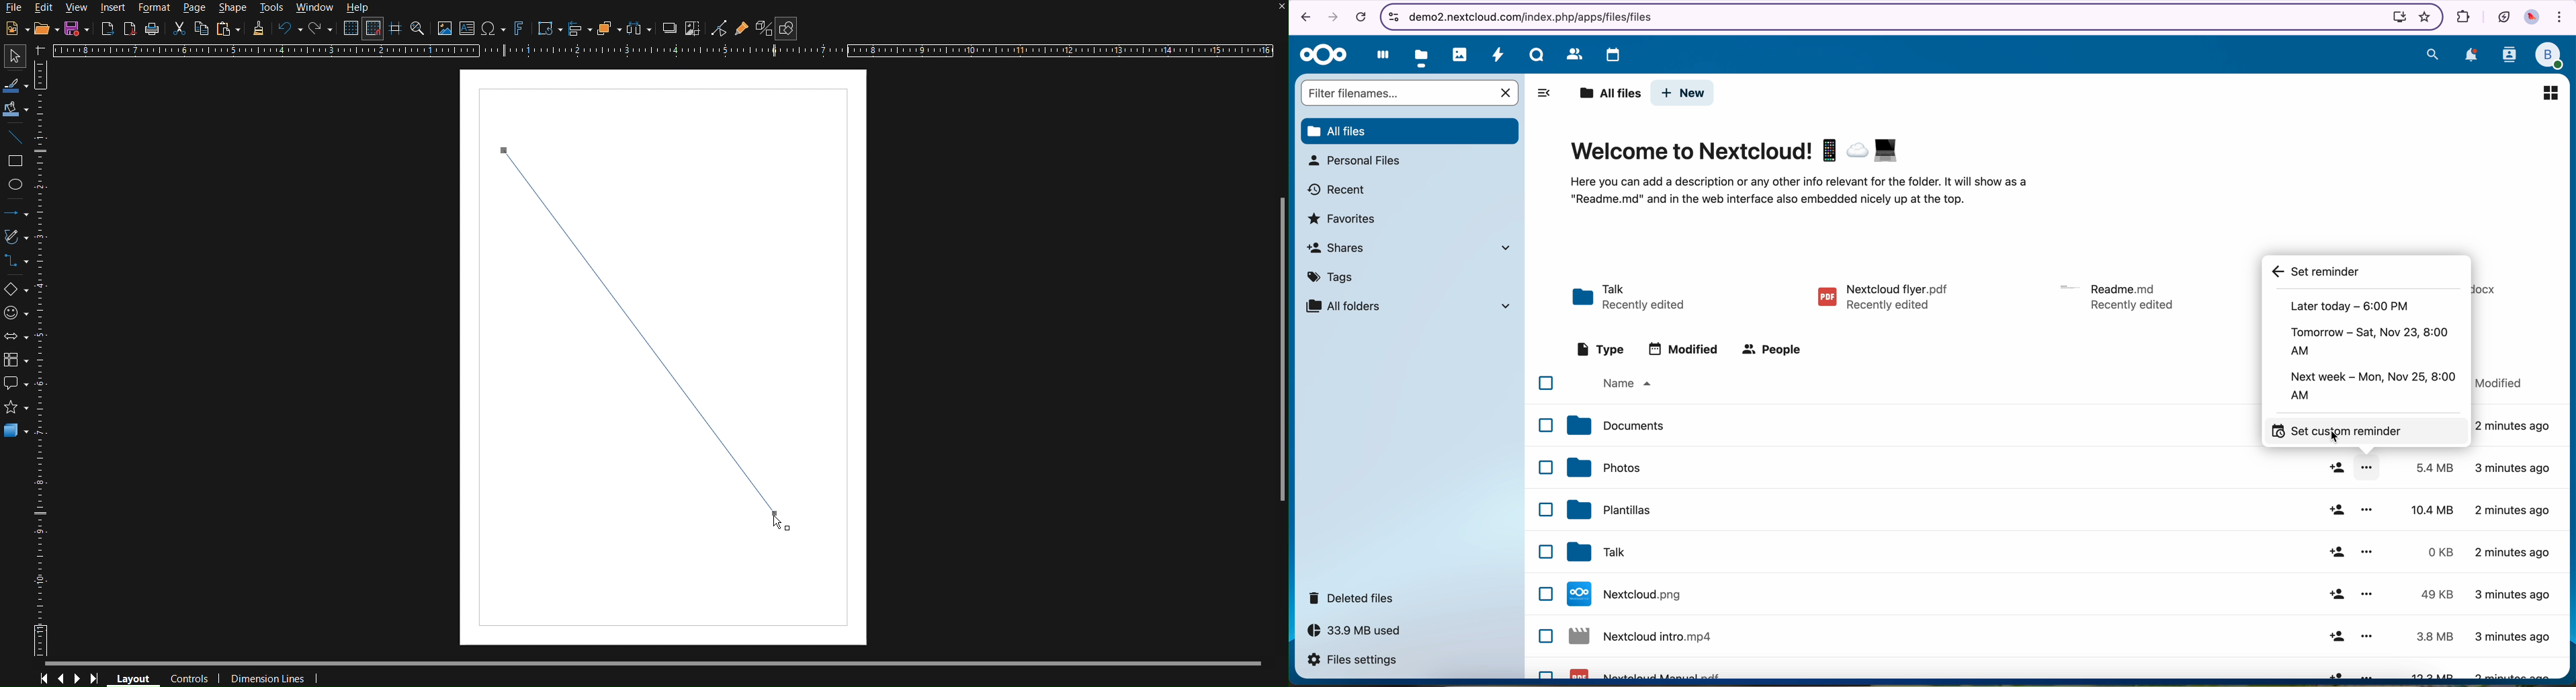 The width and height of the screenshot is (2576, 700). Describe the element at coordinates (1684, 348) in the screenshot. I see `modified` at that location.